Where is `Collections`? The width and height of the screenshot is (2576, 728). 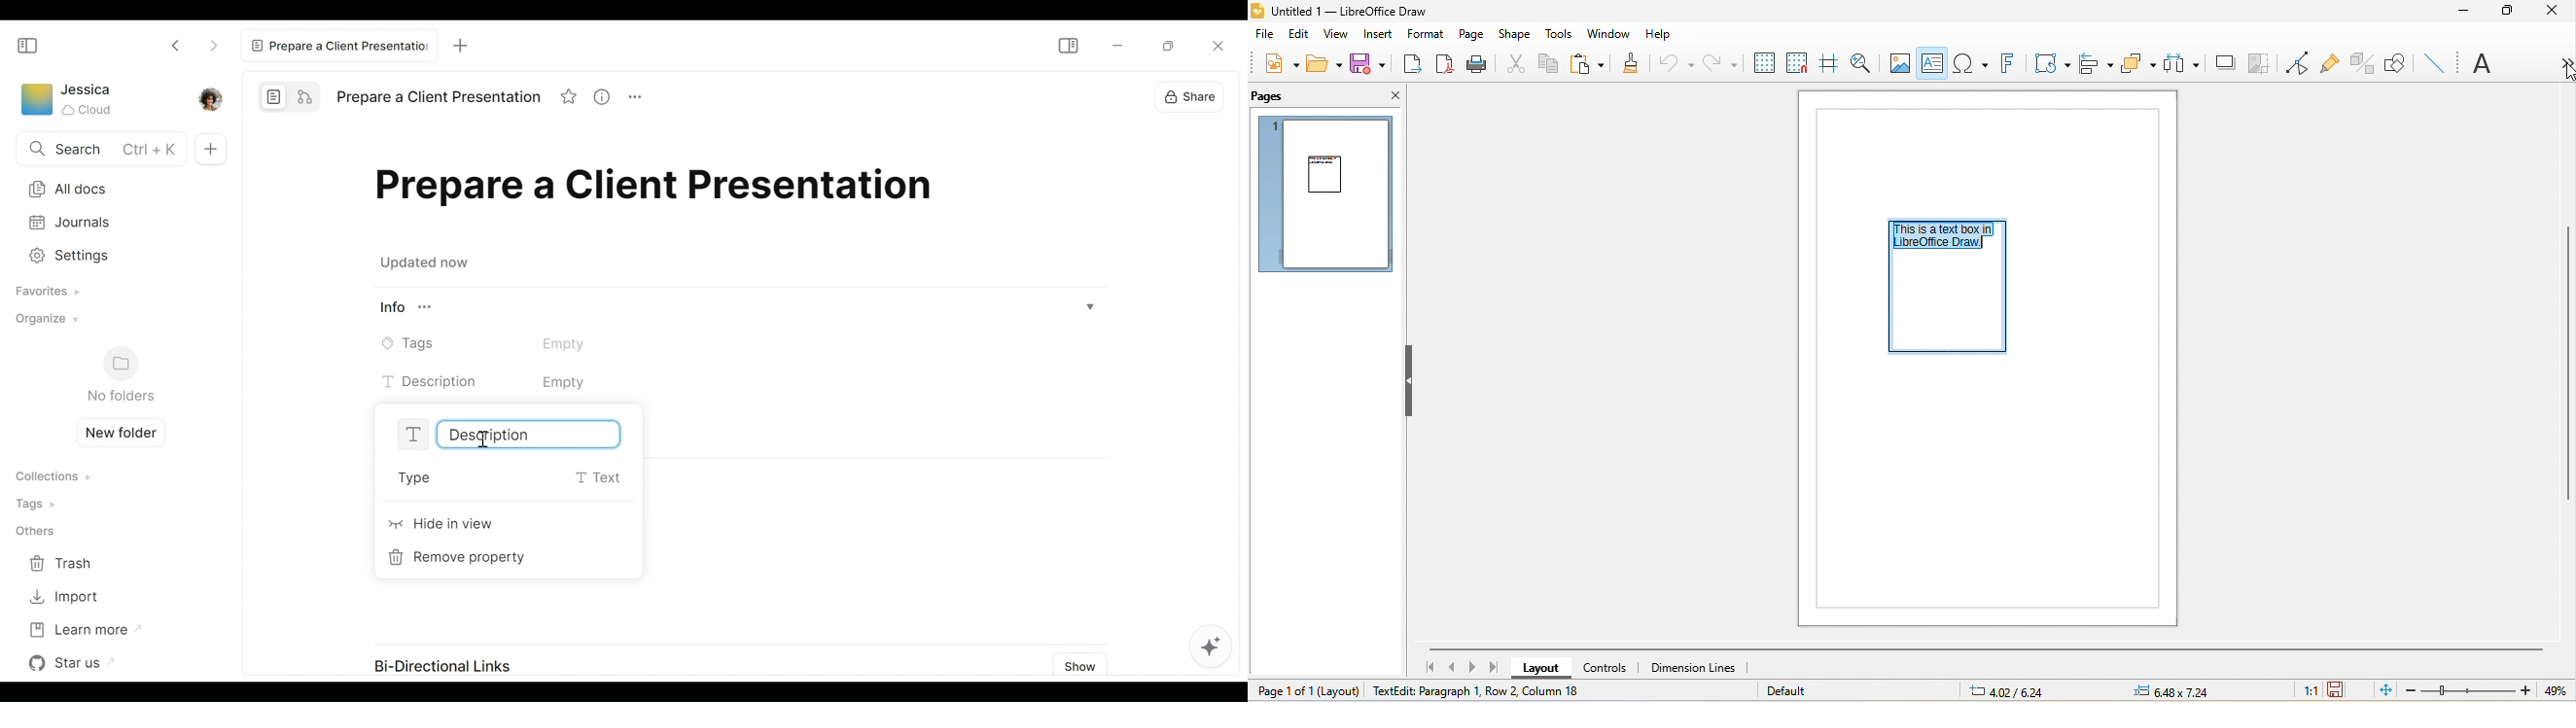
Collections is located at coordinates (53, 478).